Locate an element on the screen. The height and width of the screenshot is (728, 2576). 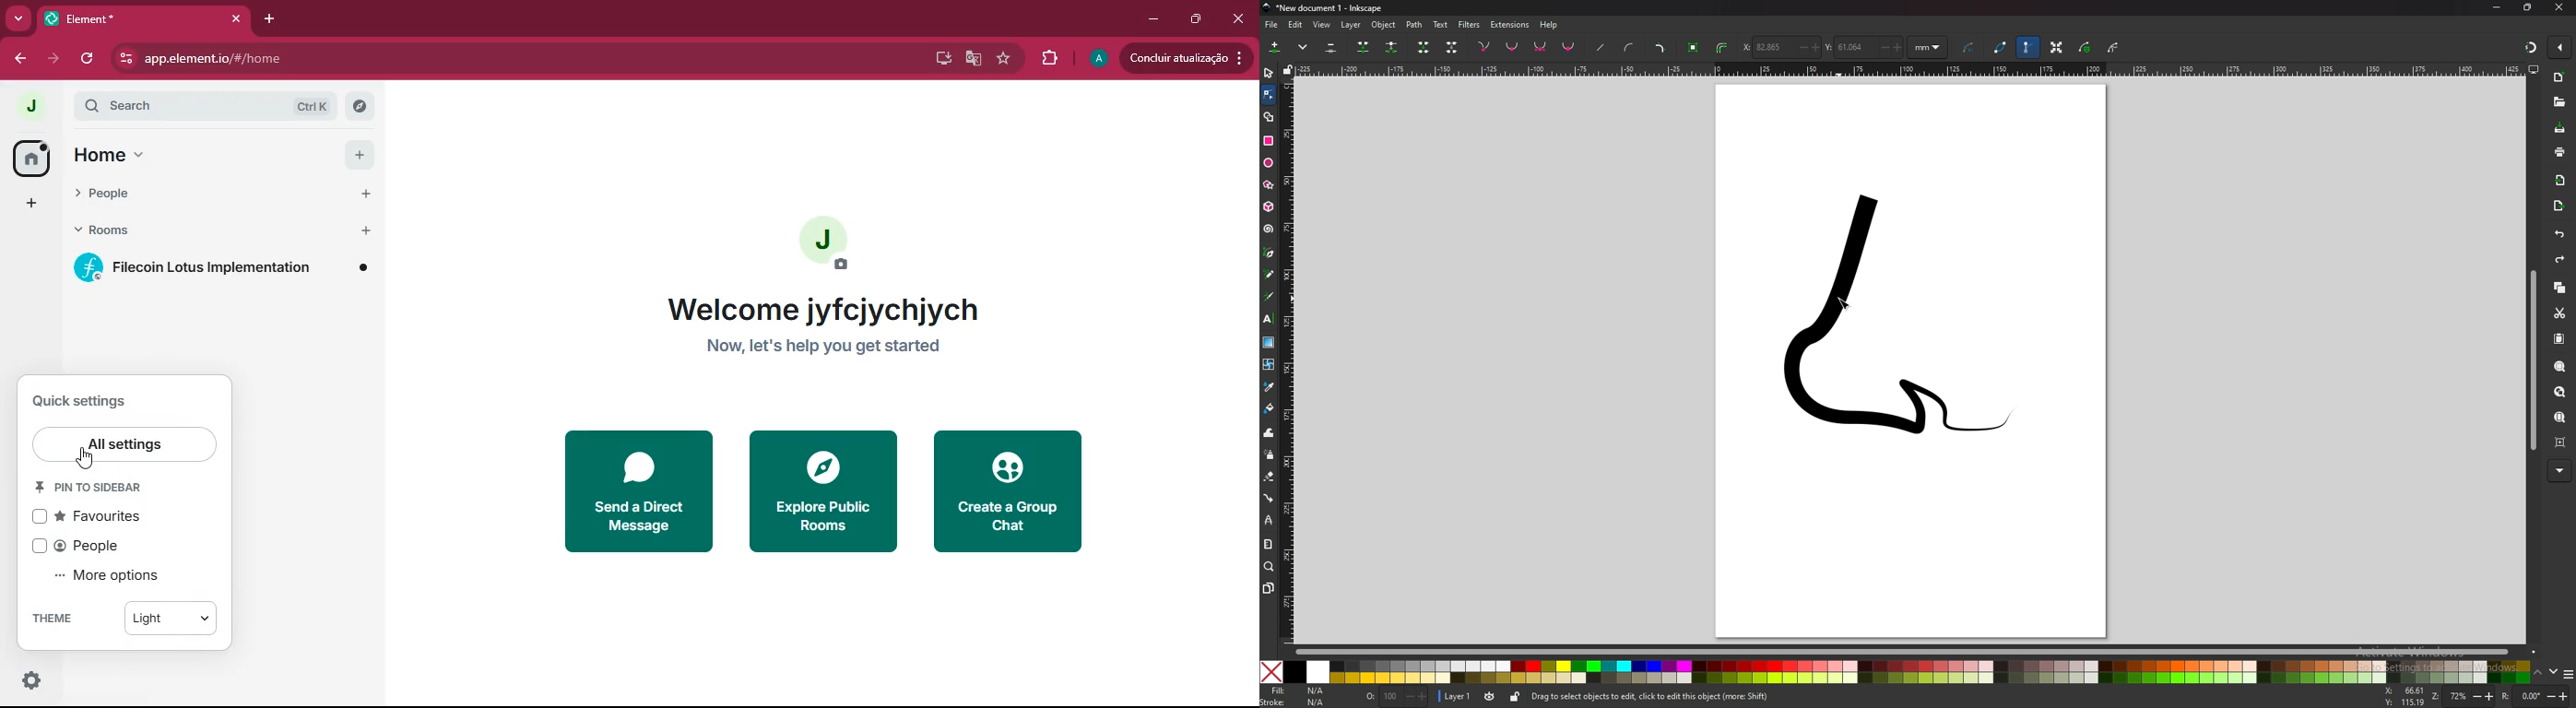
people is located at coordinates (135, 194).